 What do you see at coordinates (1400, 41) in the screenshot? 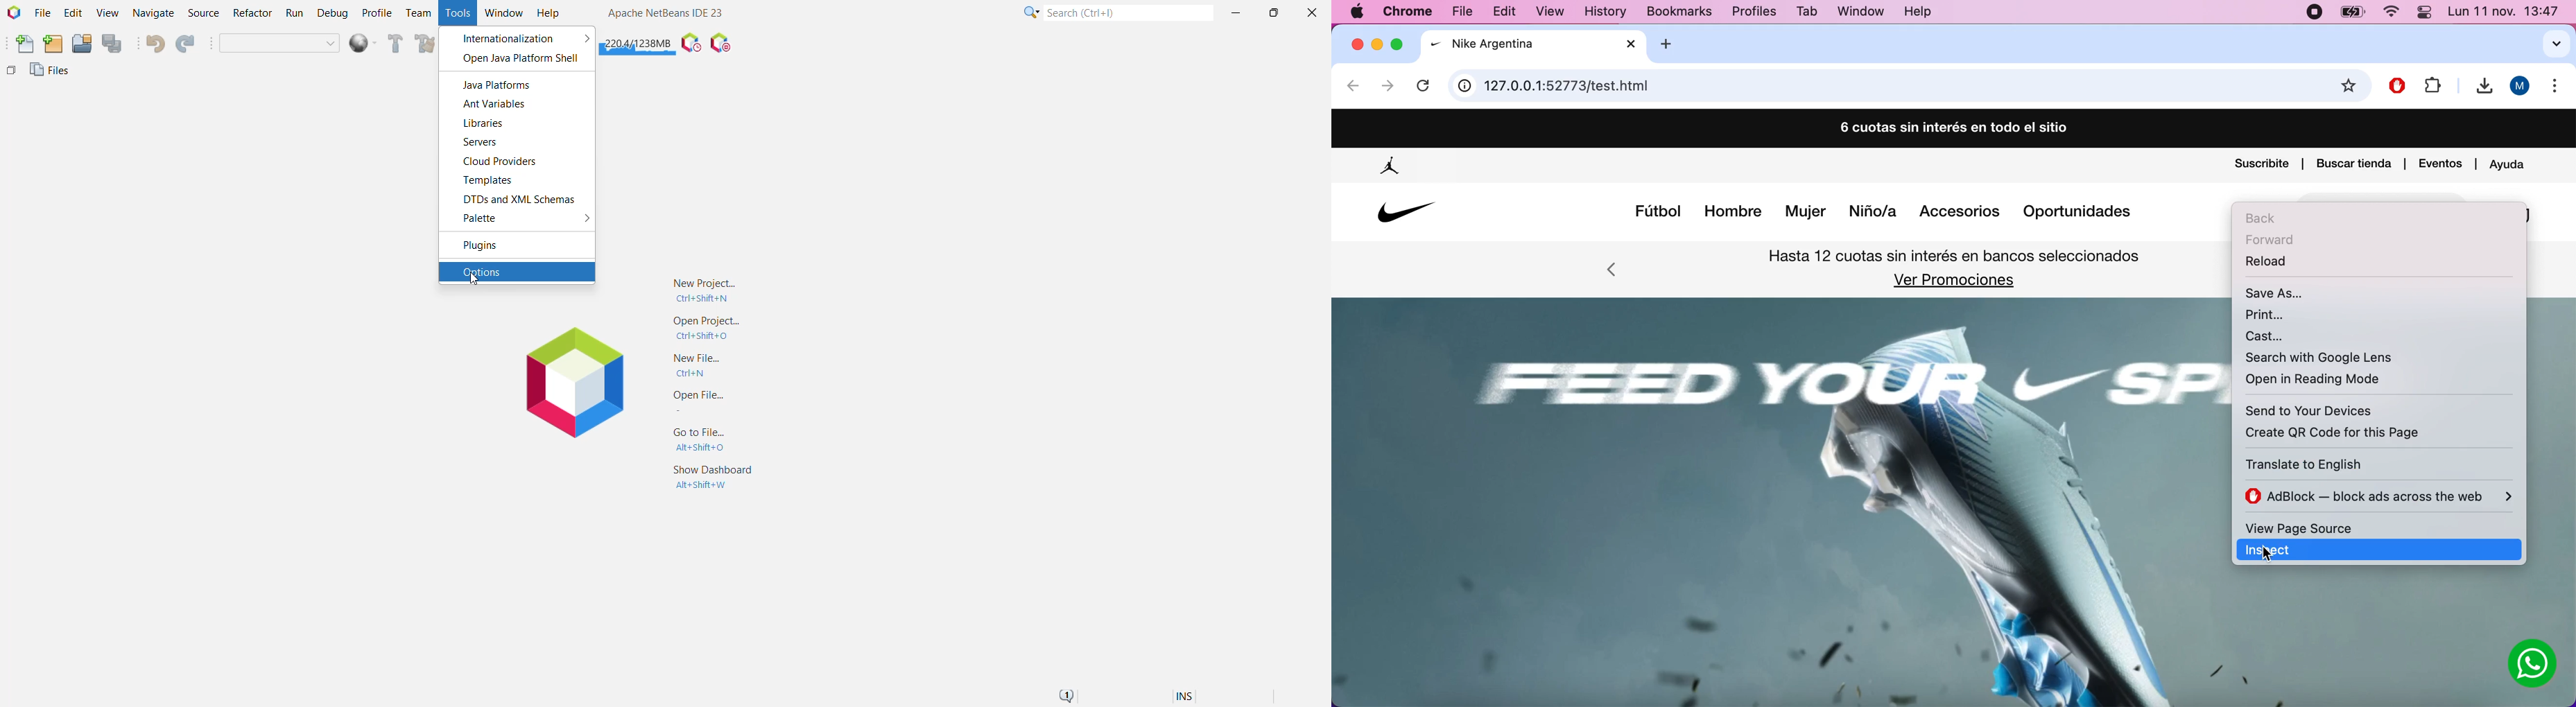
I see `mazimize` at bounding box center [1400, 41].